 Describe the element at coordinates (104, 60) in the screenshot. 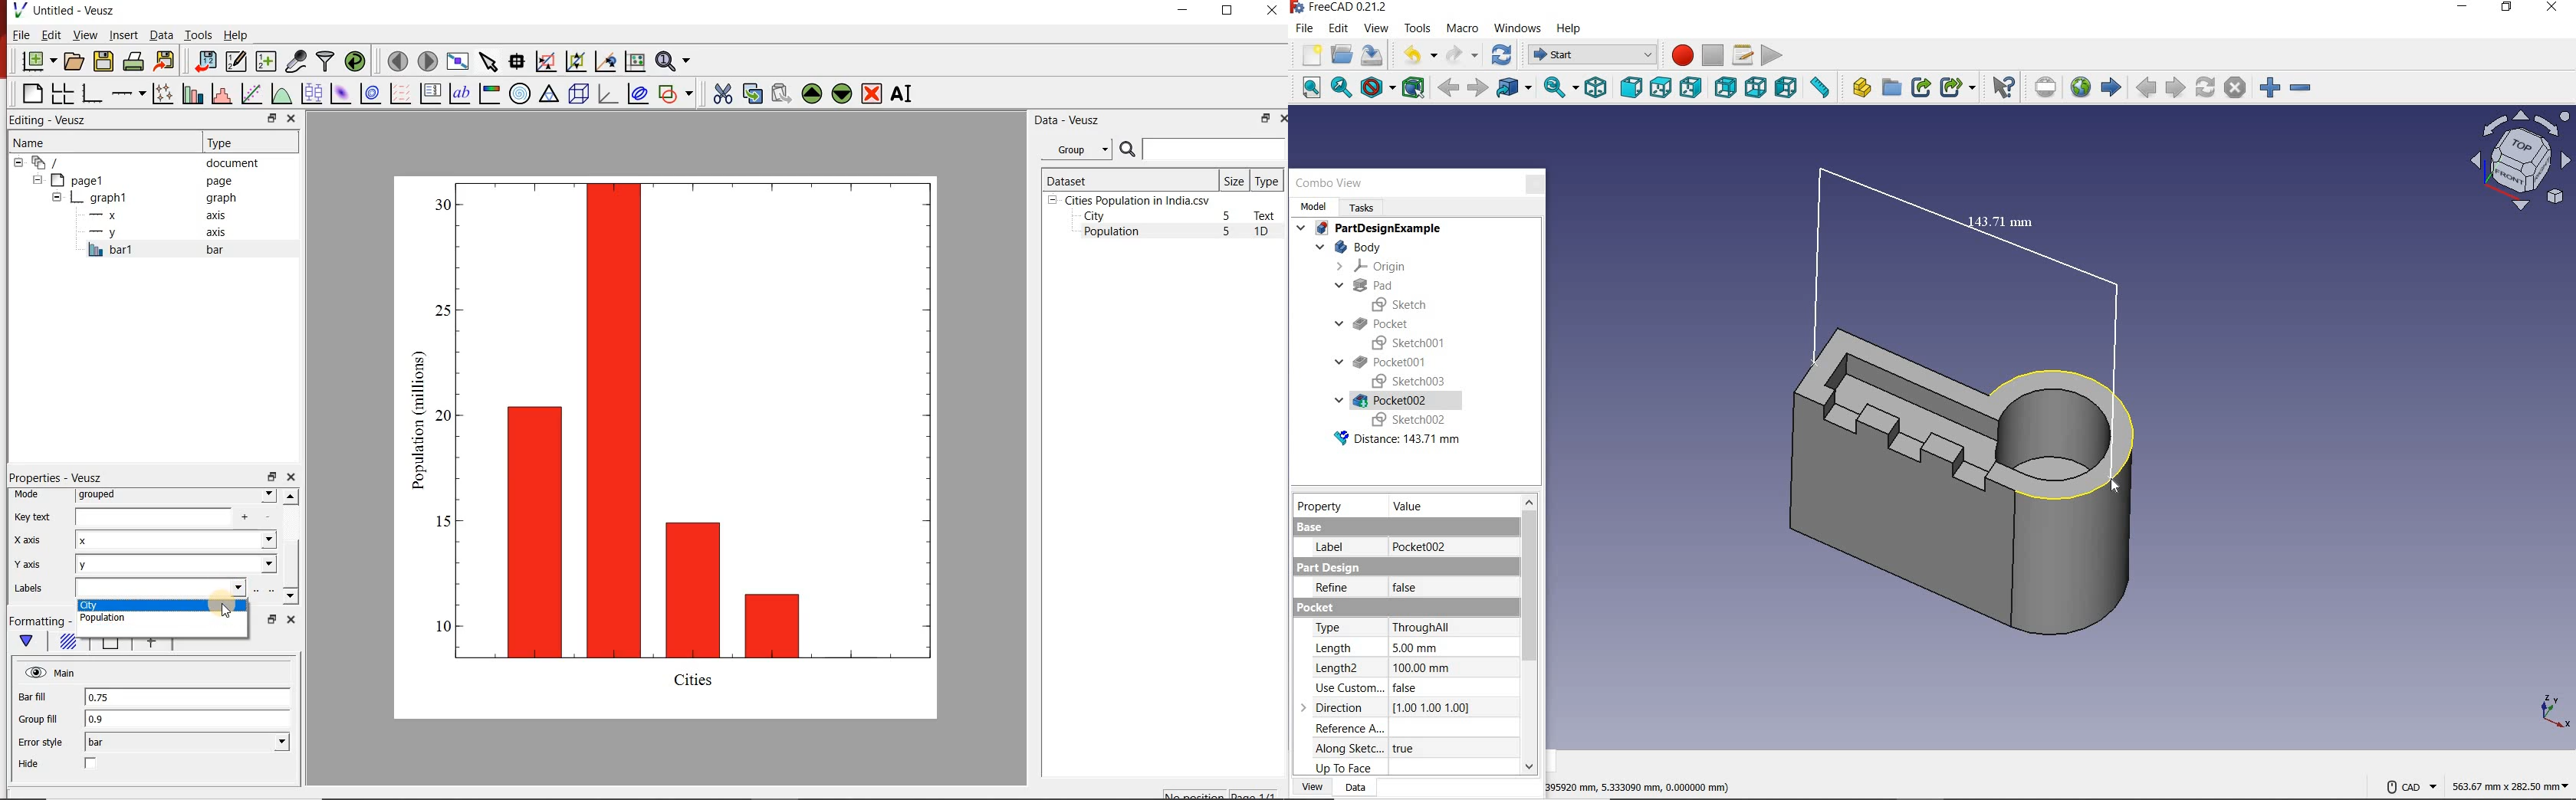

I see `save the document` at that location.